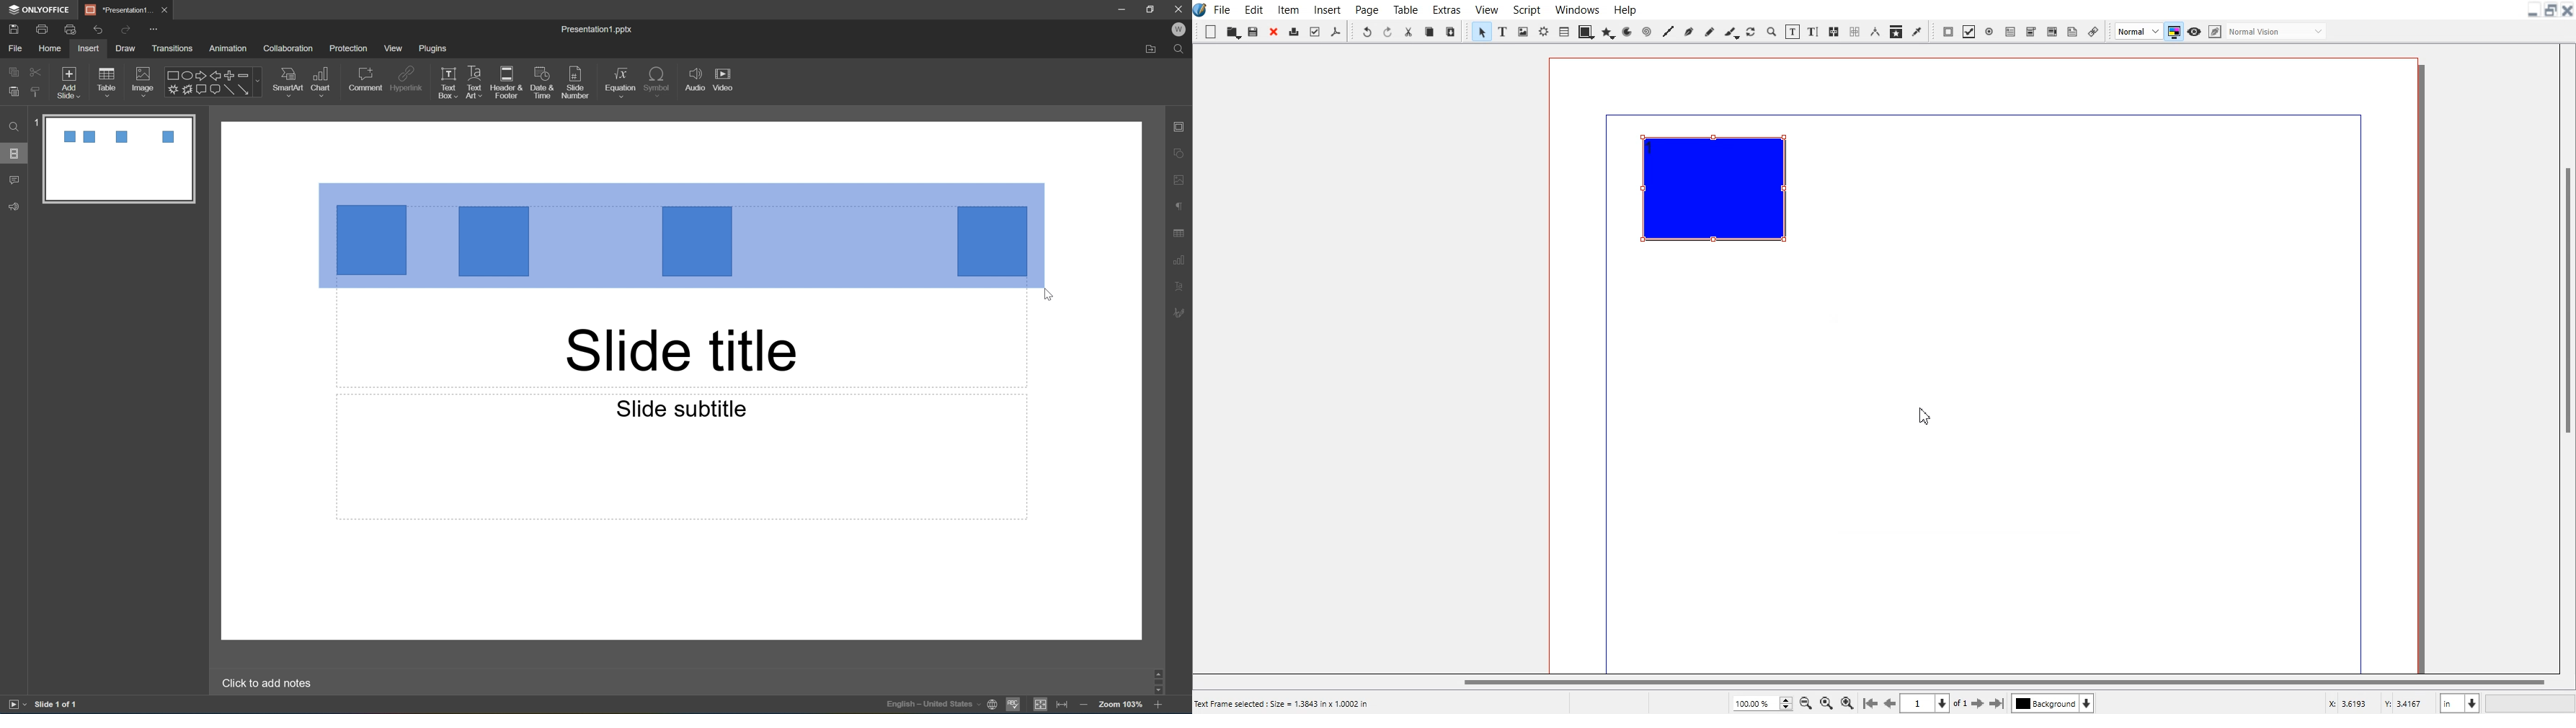 This screenshot has height=728, width=2576. What do you see at coordinates (16, 153) in the screenshot?
I see `slides` at bounding box center [16, 153].